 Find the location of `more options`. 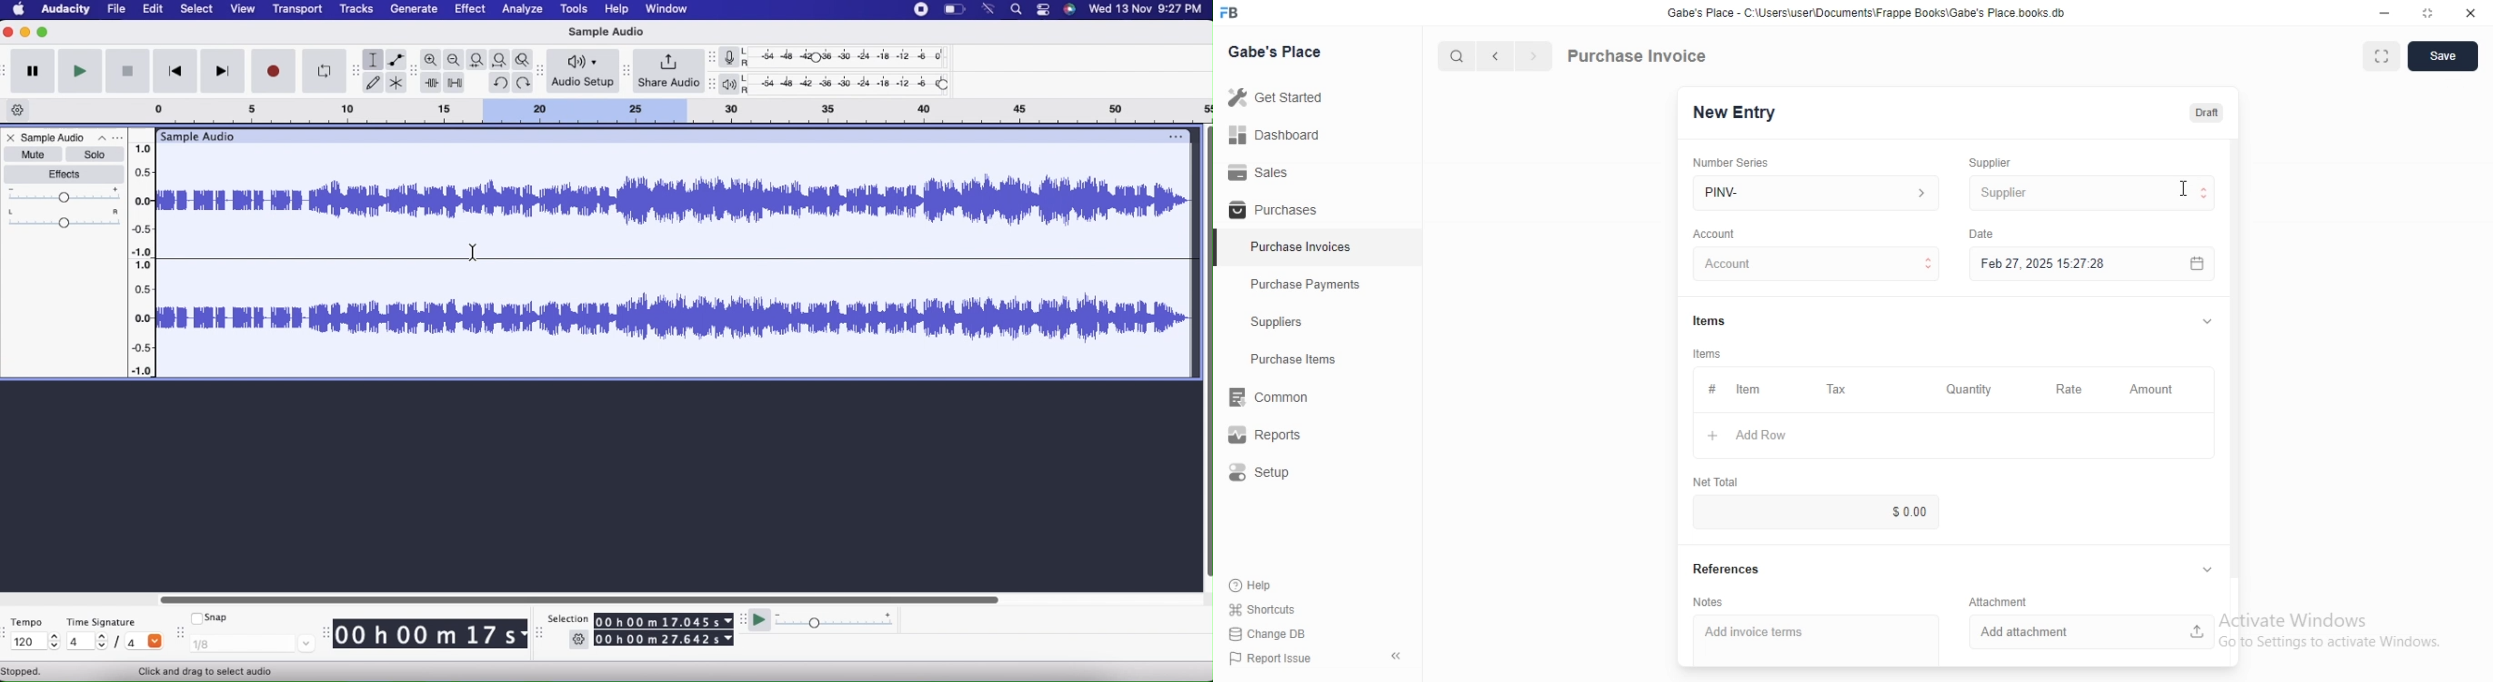

more options is located at coordinates (107, 138).